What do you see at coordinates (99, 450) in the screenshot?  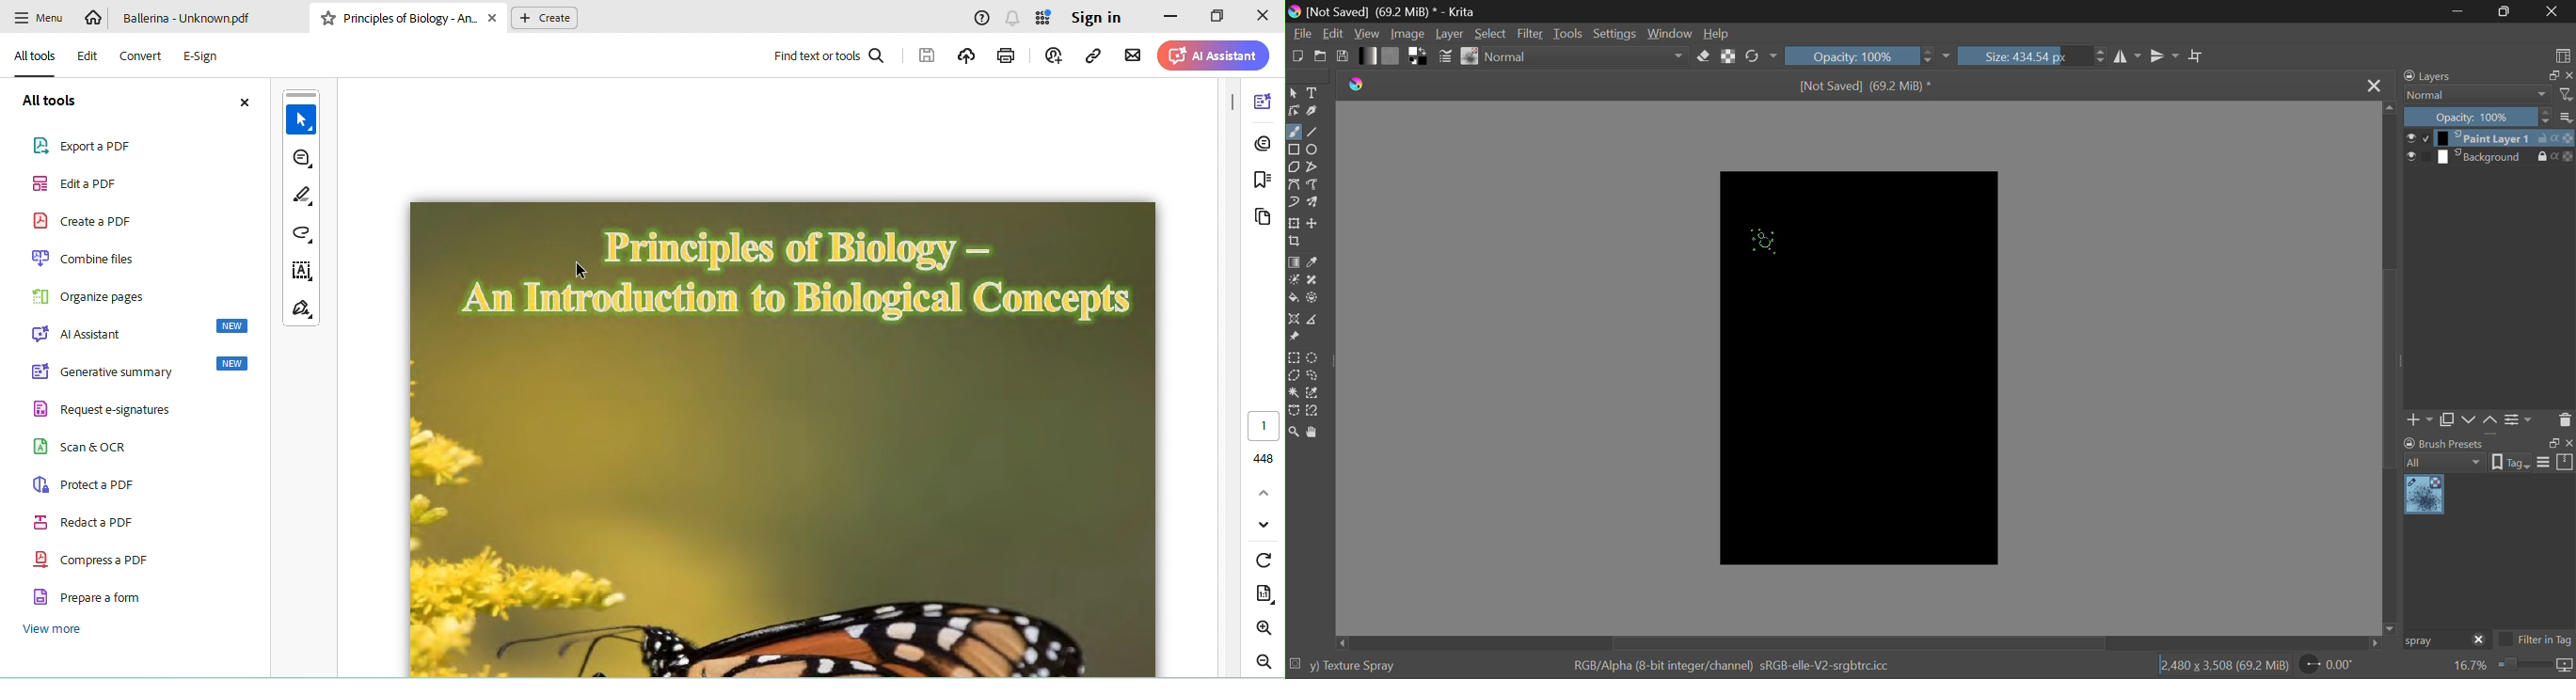 I see `scan & ocr` at bounding box center [99, 450].